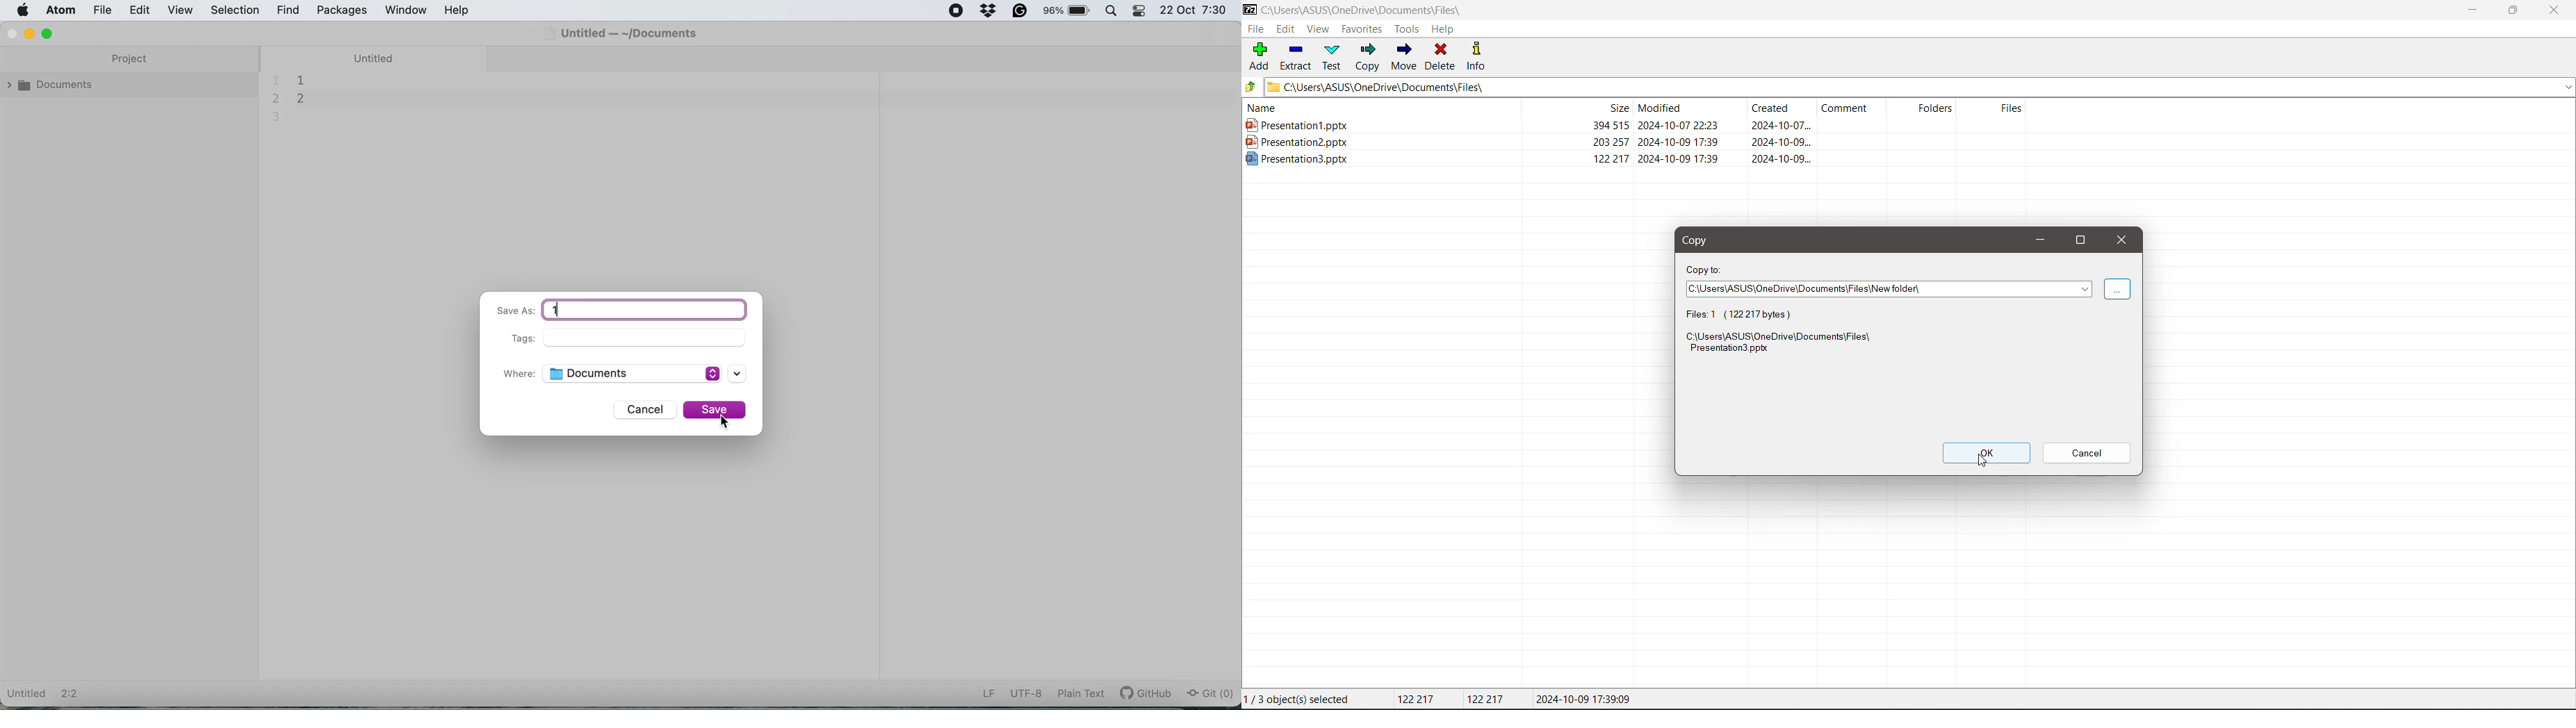 Image resolution: width=2576 pixels, height=728 pixels. Describe the element at coordinates (32, 34) in the screenshot. I see `minimise` at that location.